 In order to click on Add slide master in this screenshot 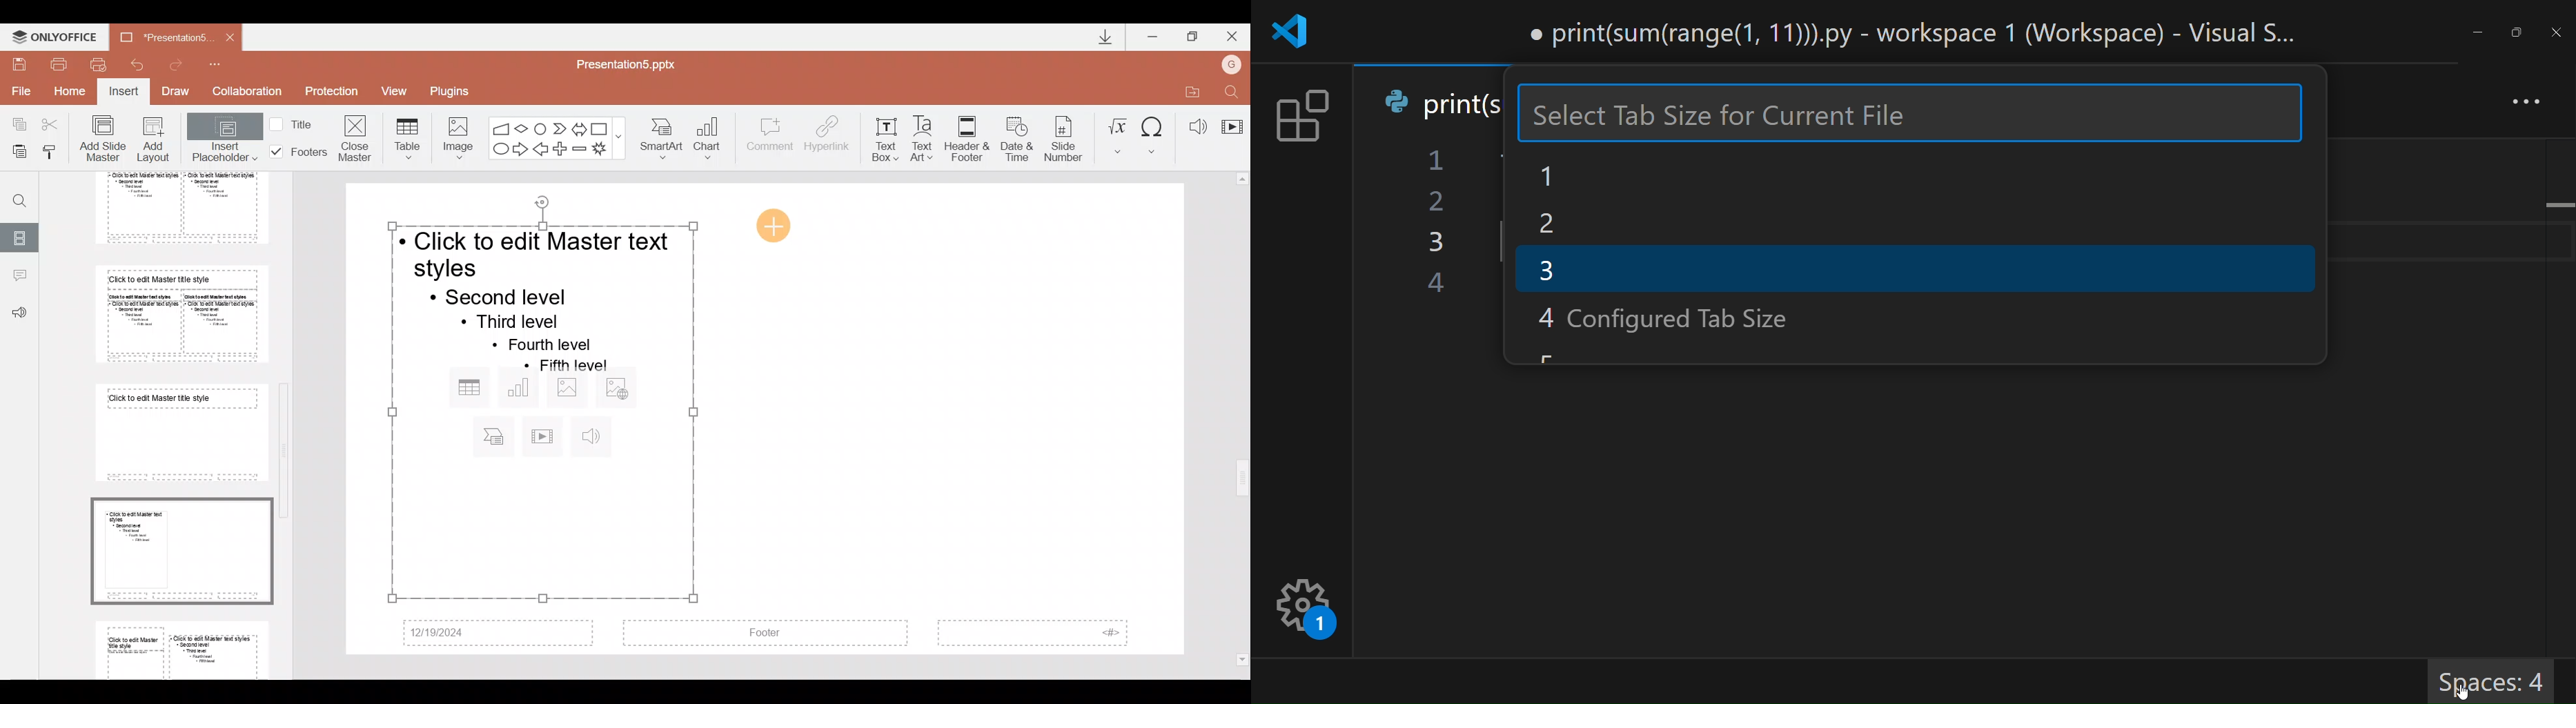, I will do `click(106, 139)`.